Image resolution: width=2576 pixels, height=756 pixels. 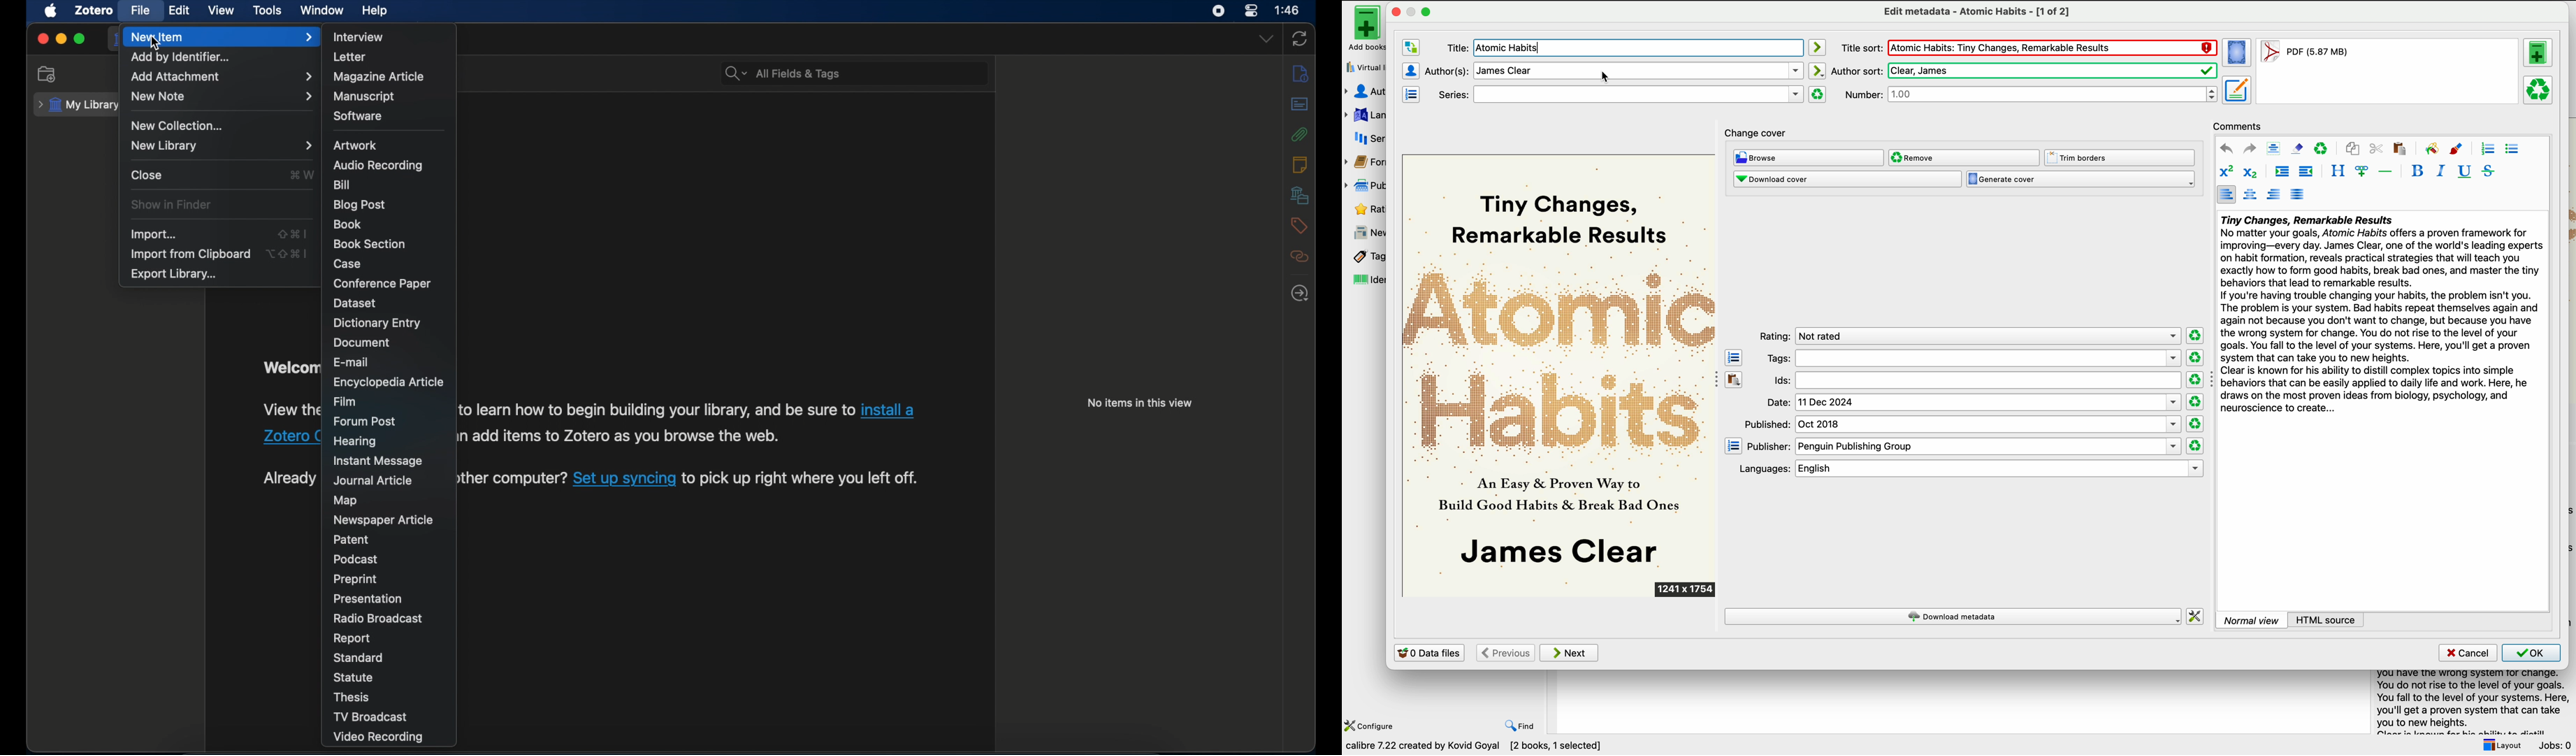 I want to click on date, so click(x=1973, y=403).